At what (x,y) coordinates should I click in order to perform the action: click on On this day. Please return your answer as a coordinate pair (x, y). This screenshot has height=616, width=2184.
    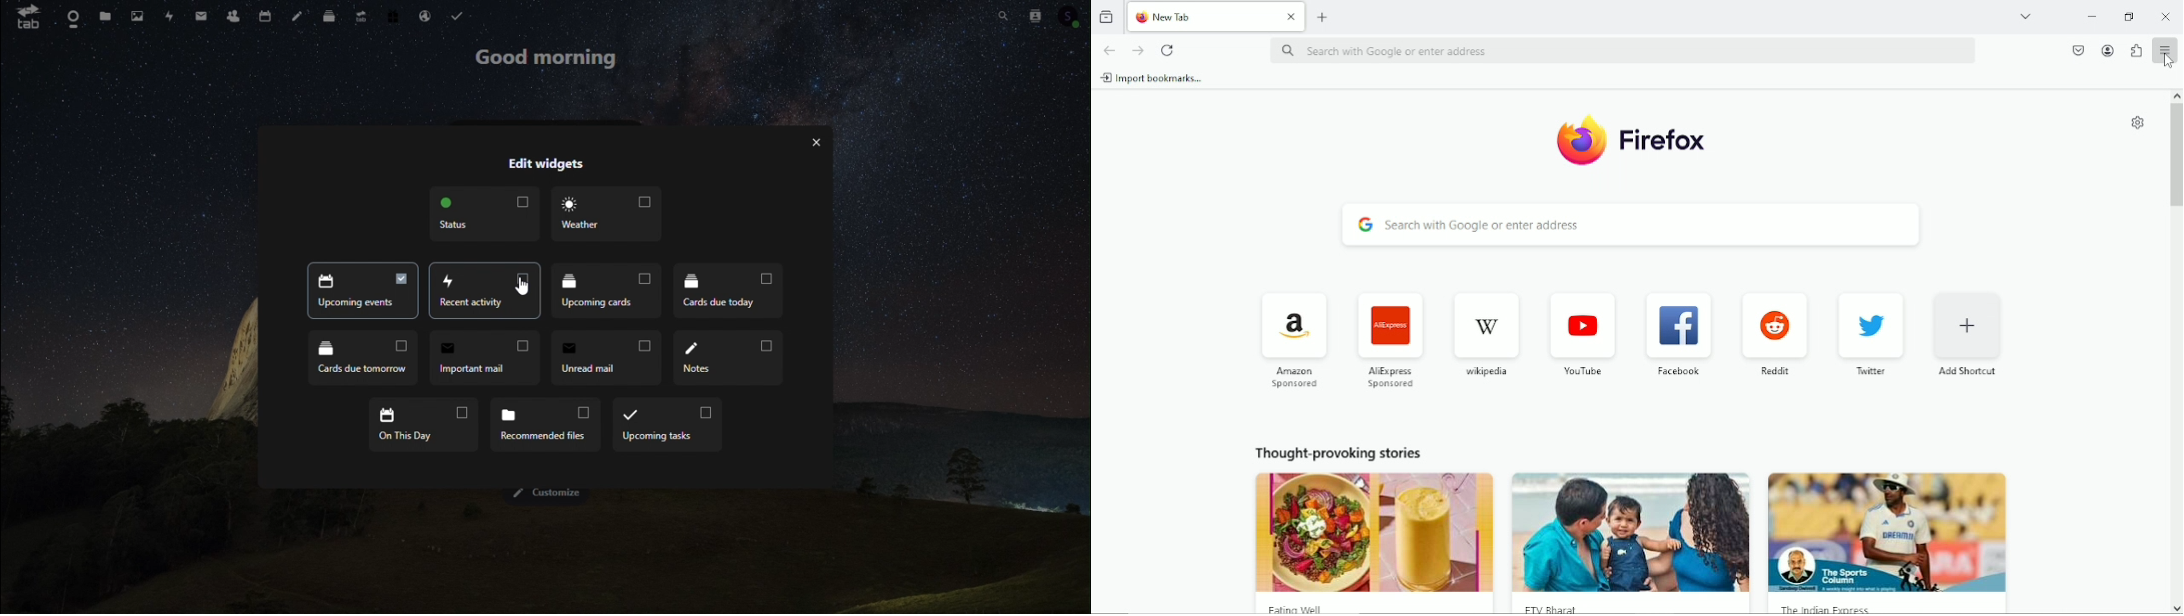
    Looking at the image, I should click on (421, 423).